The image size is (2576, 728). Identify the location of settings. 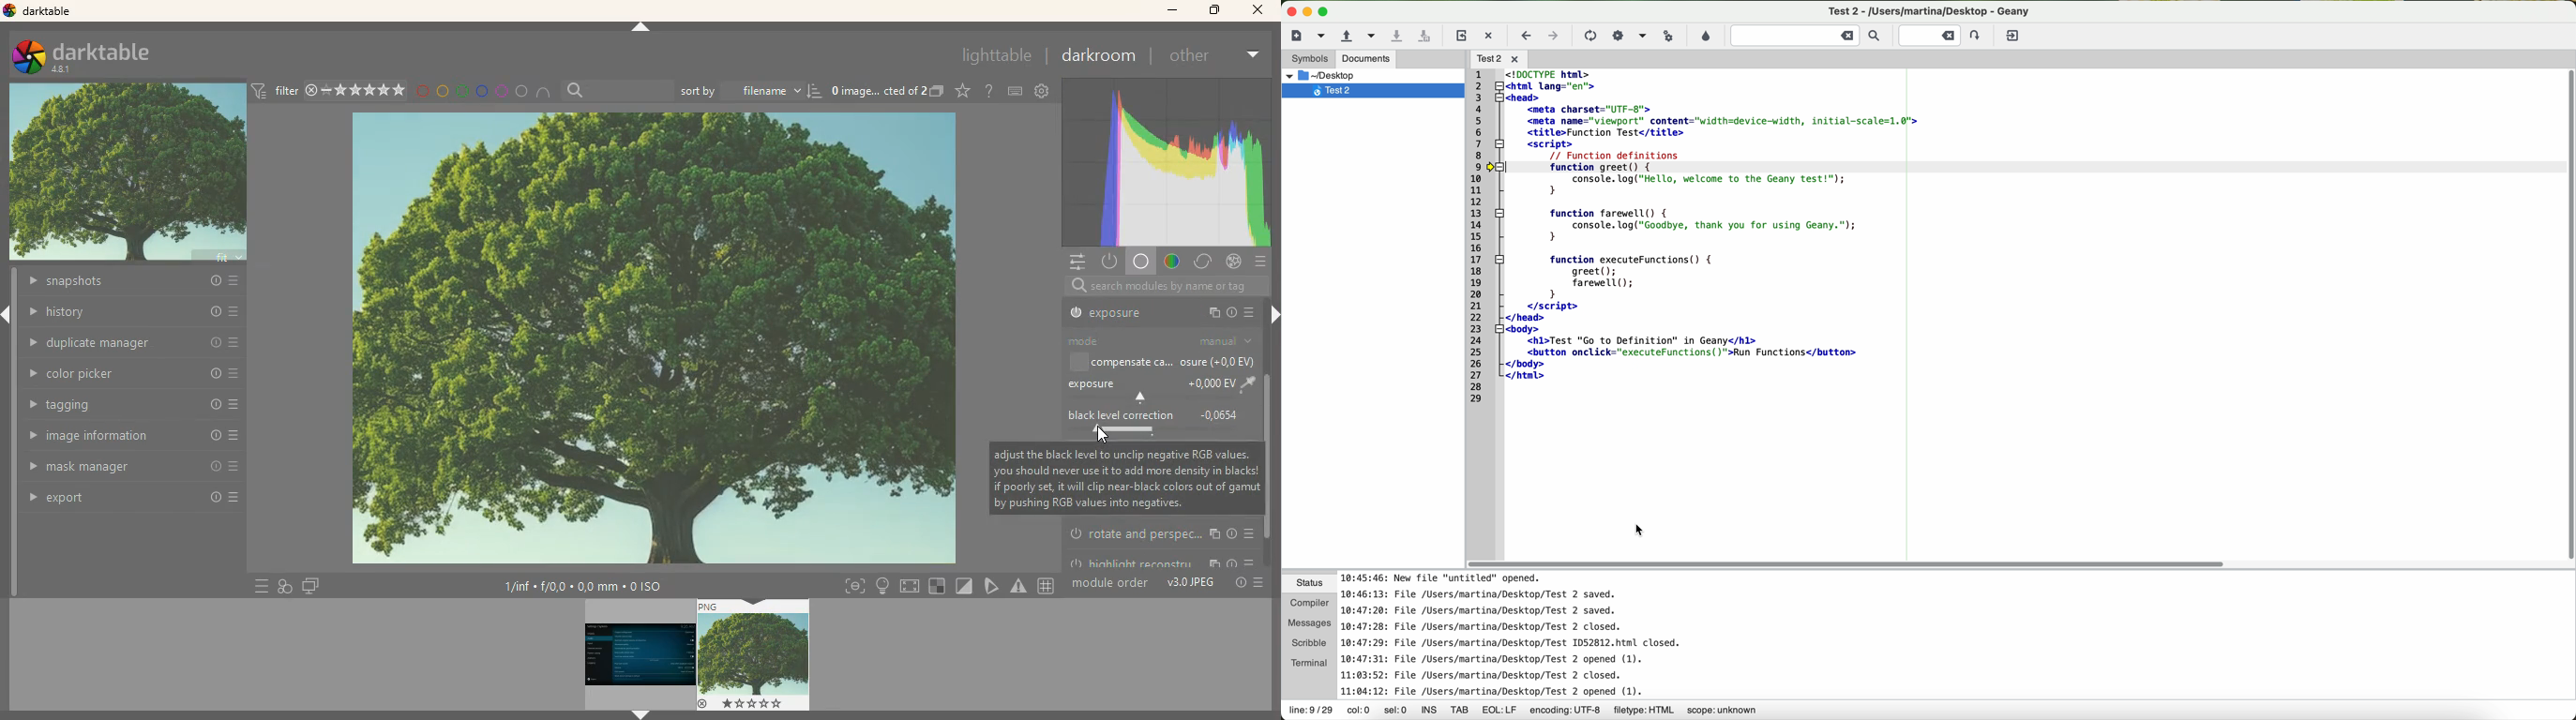
(1041, 91).